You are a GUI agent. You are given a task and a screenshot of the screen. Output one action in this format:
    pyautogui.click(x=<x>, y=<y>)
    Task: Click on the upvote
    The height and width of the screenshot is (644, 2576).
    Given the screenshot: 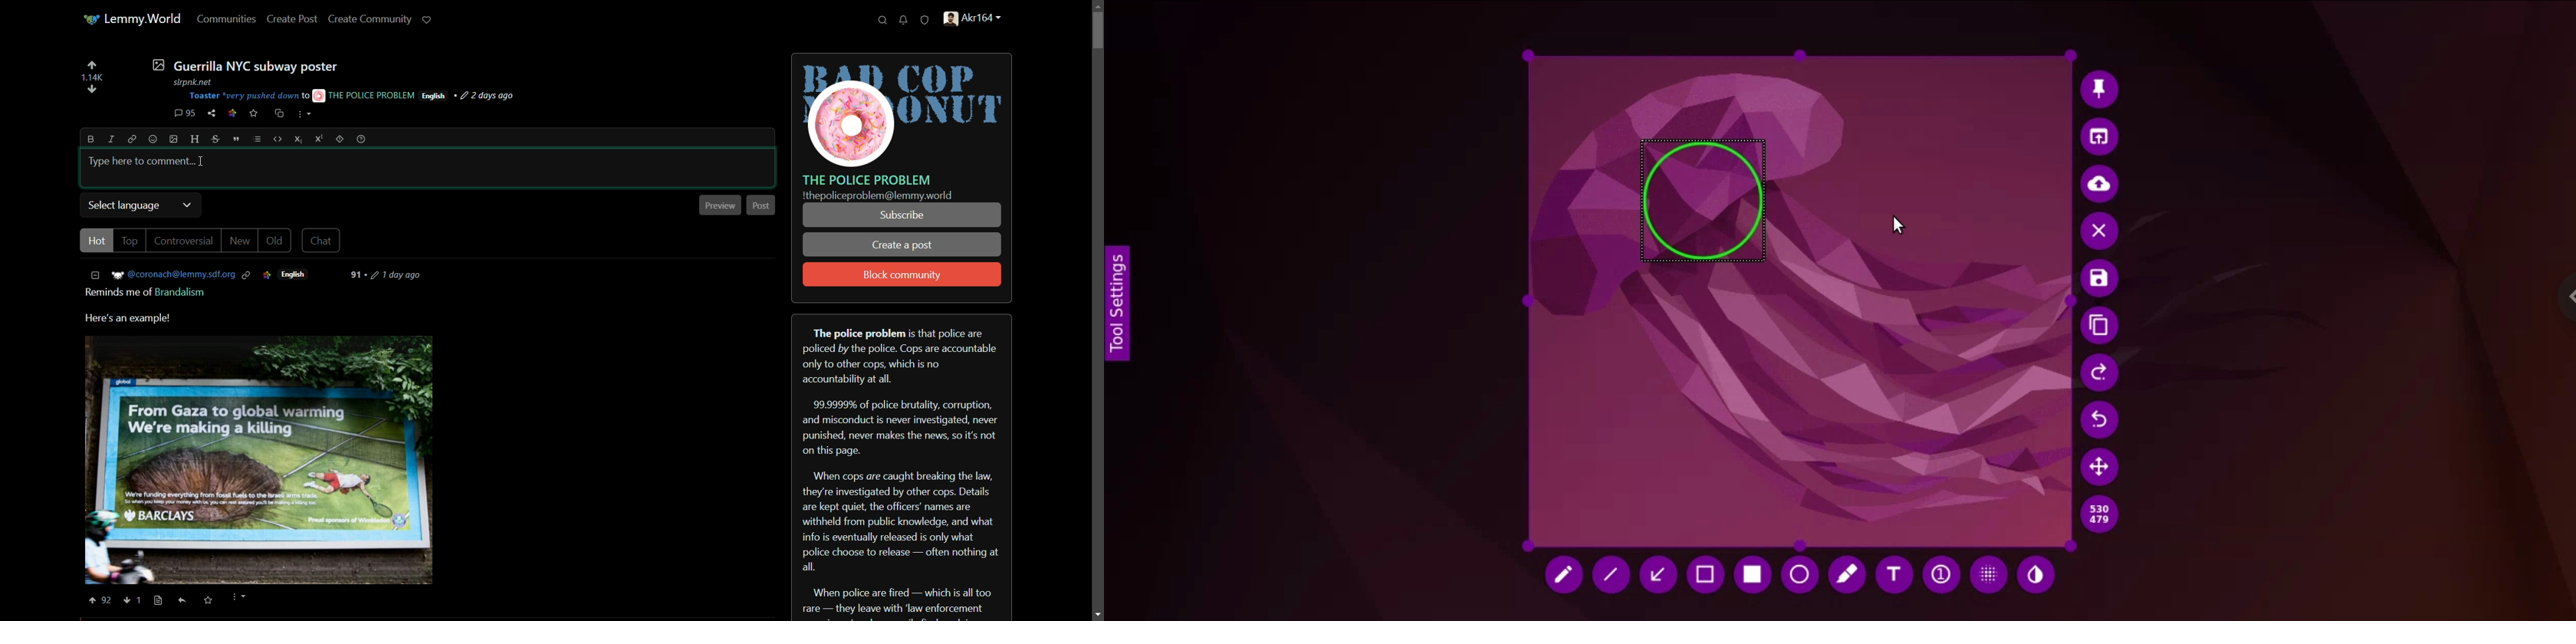 What is the action you would take?
    pyautogui.click(x=98, y=600)
    